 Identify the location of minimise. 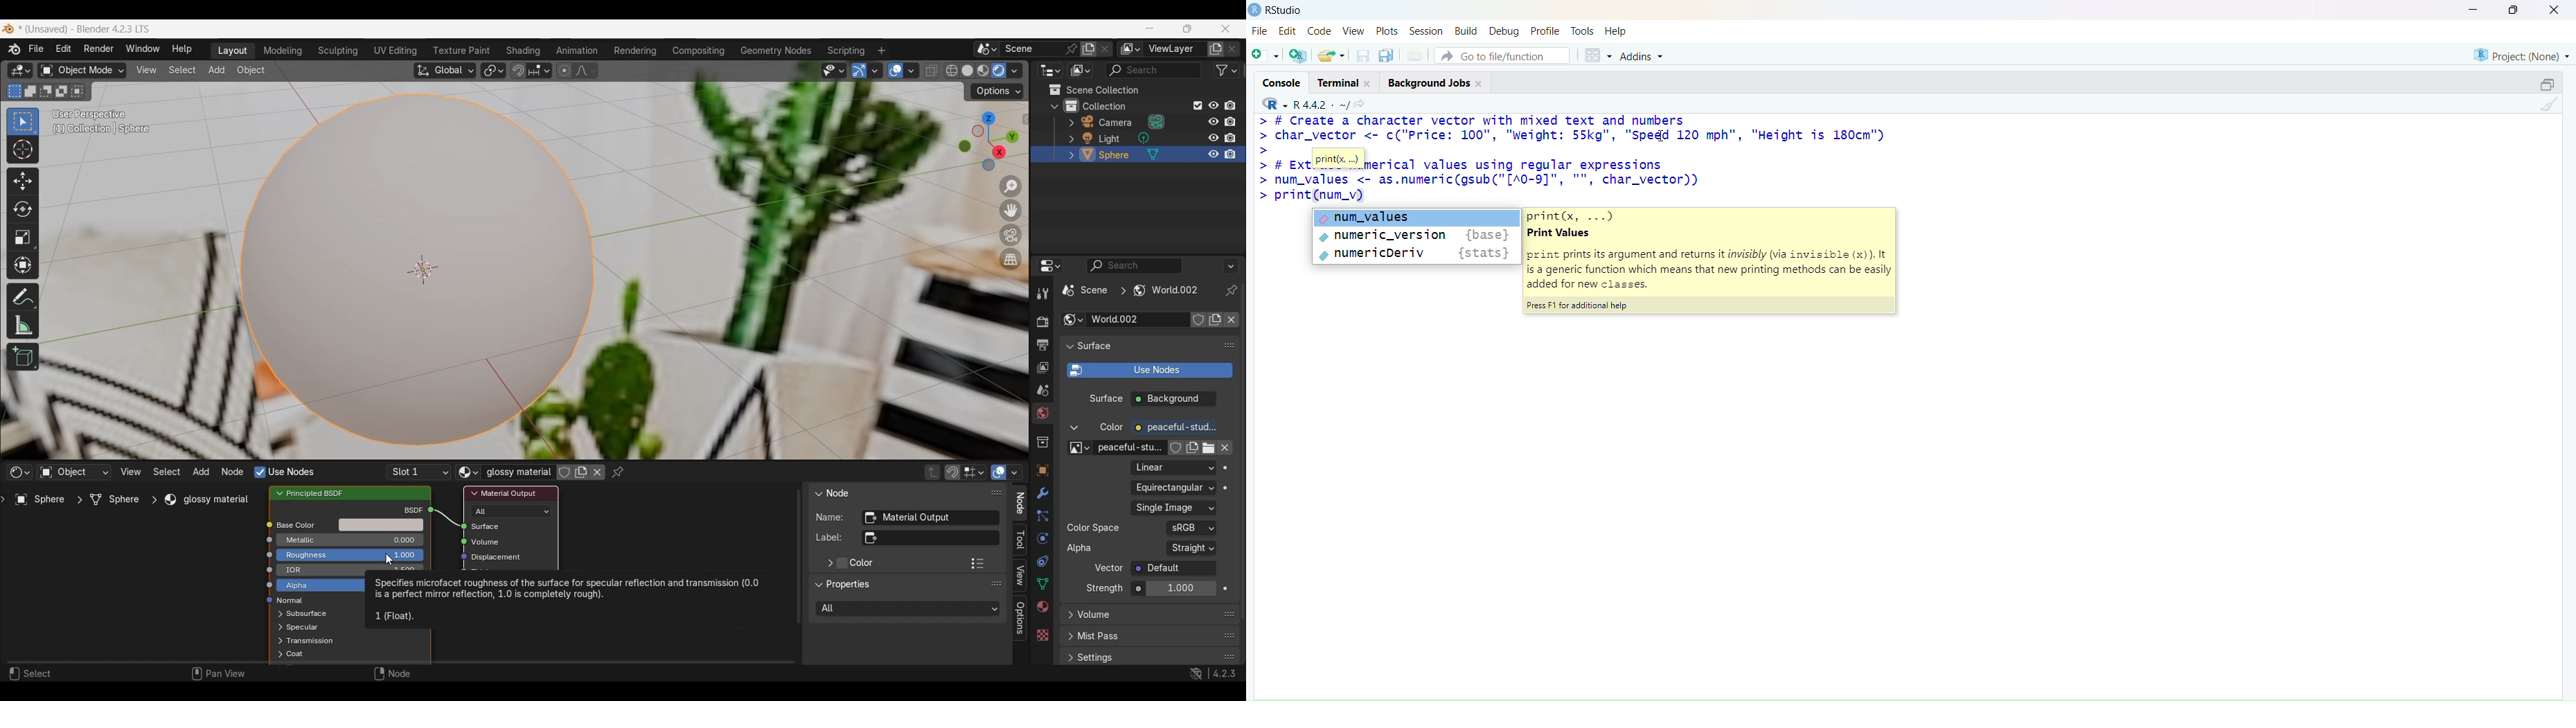
(2474, 9).